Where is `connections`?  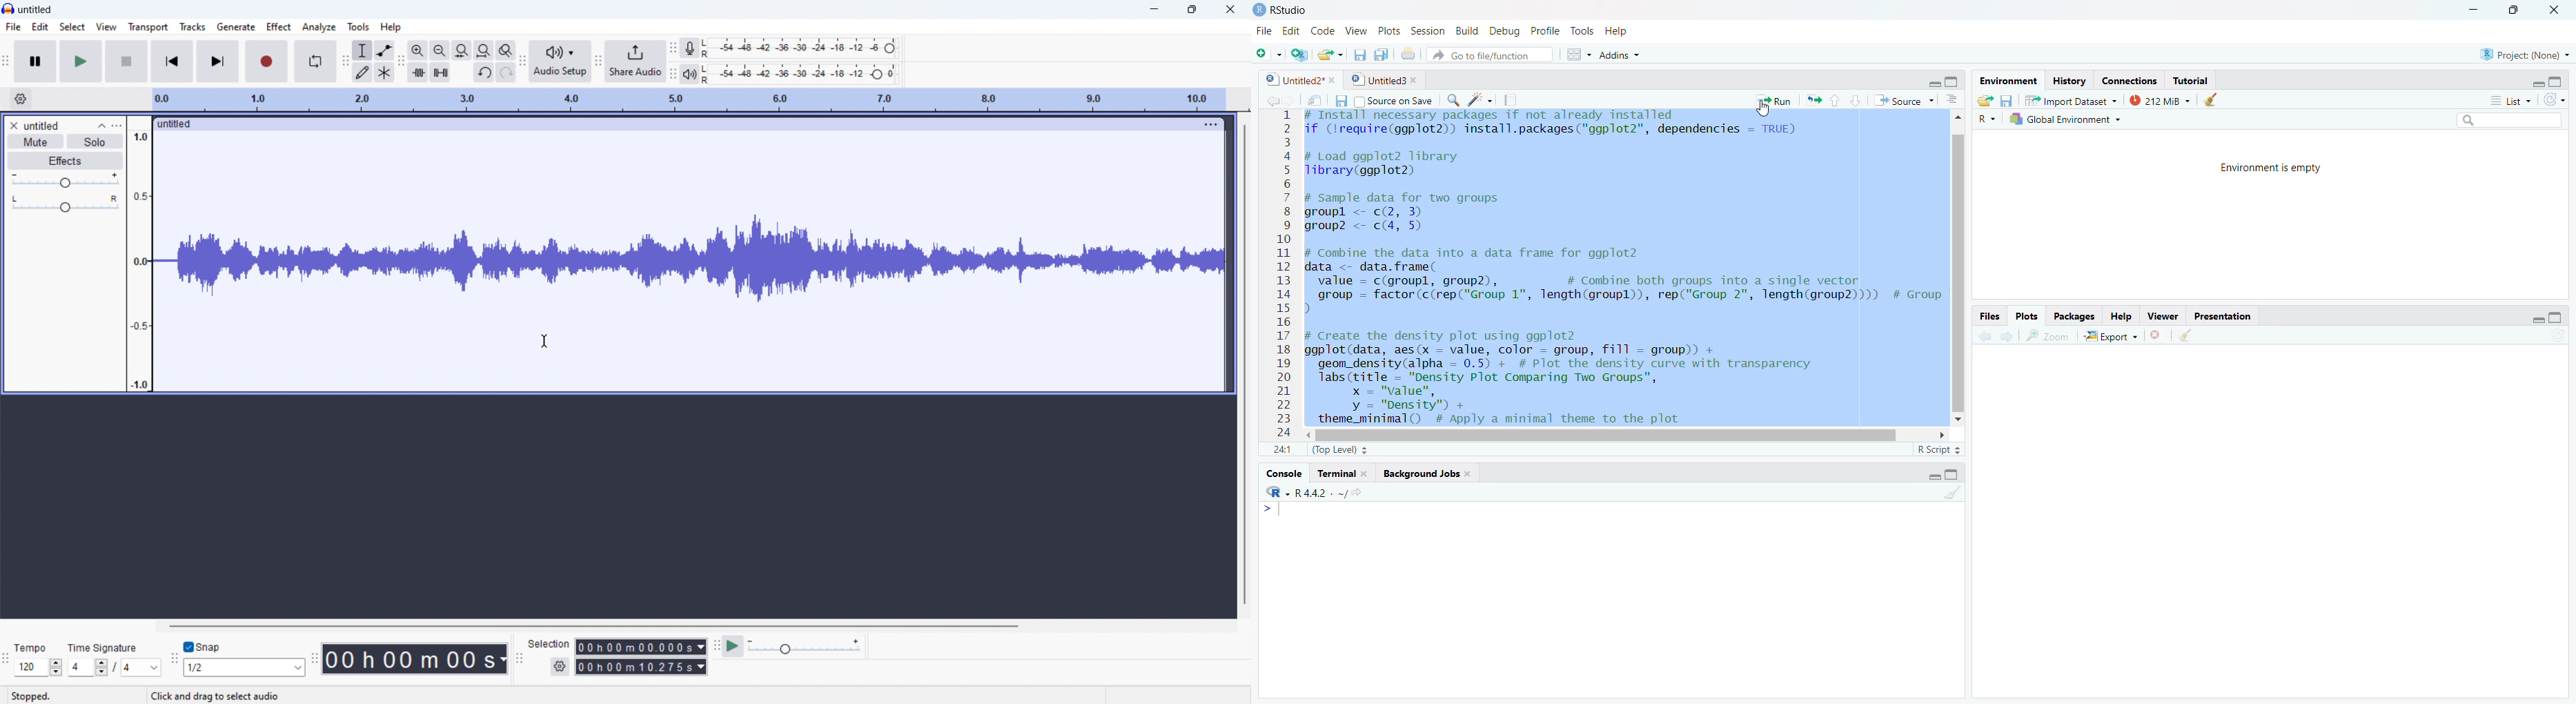
connections is located at coordinates (2127, 79).